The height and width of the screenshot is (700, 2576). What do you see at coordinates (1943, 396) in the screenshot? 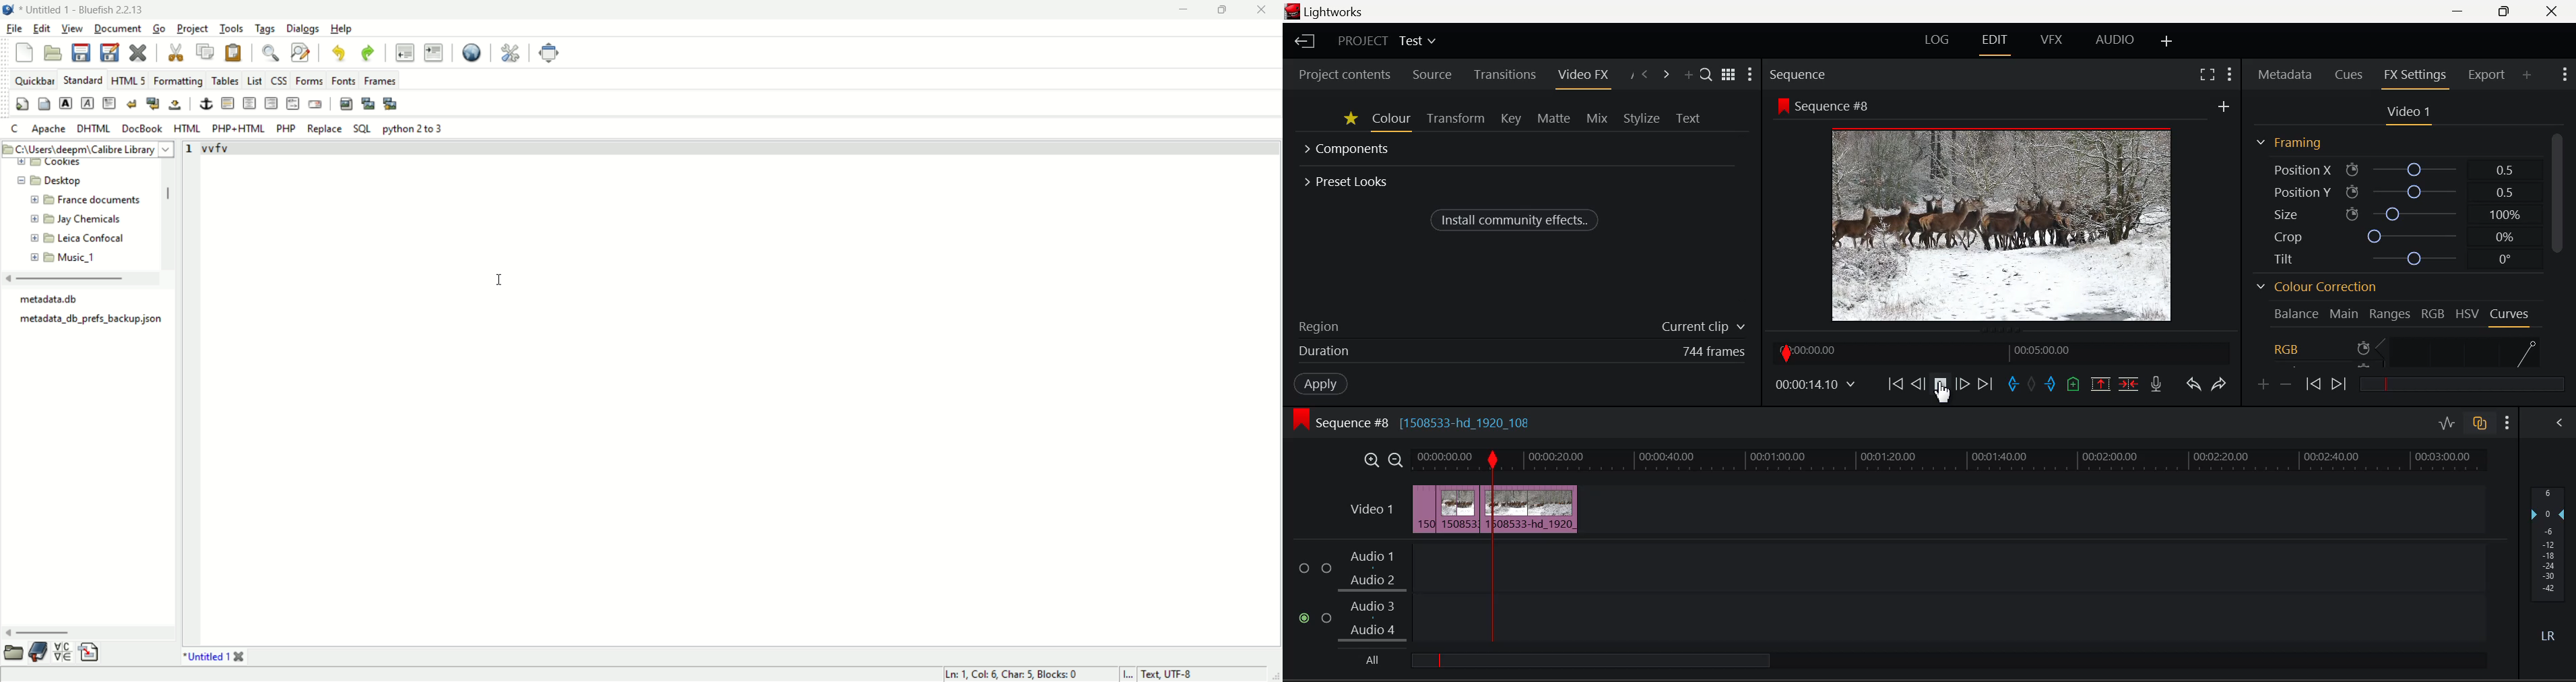
I see `cursor` at bounding box center [1943, 396].